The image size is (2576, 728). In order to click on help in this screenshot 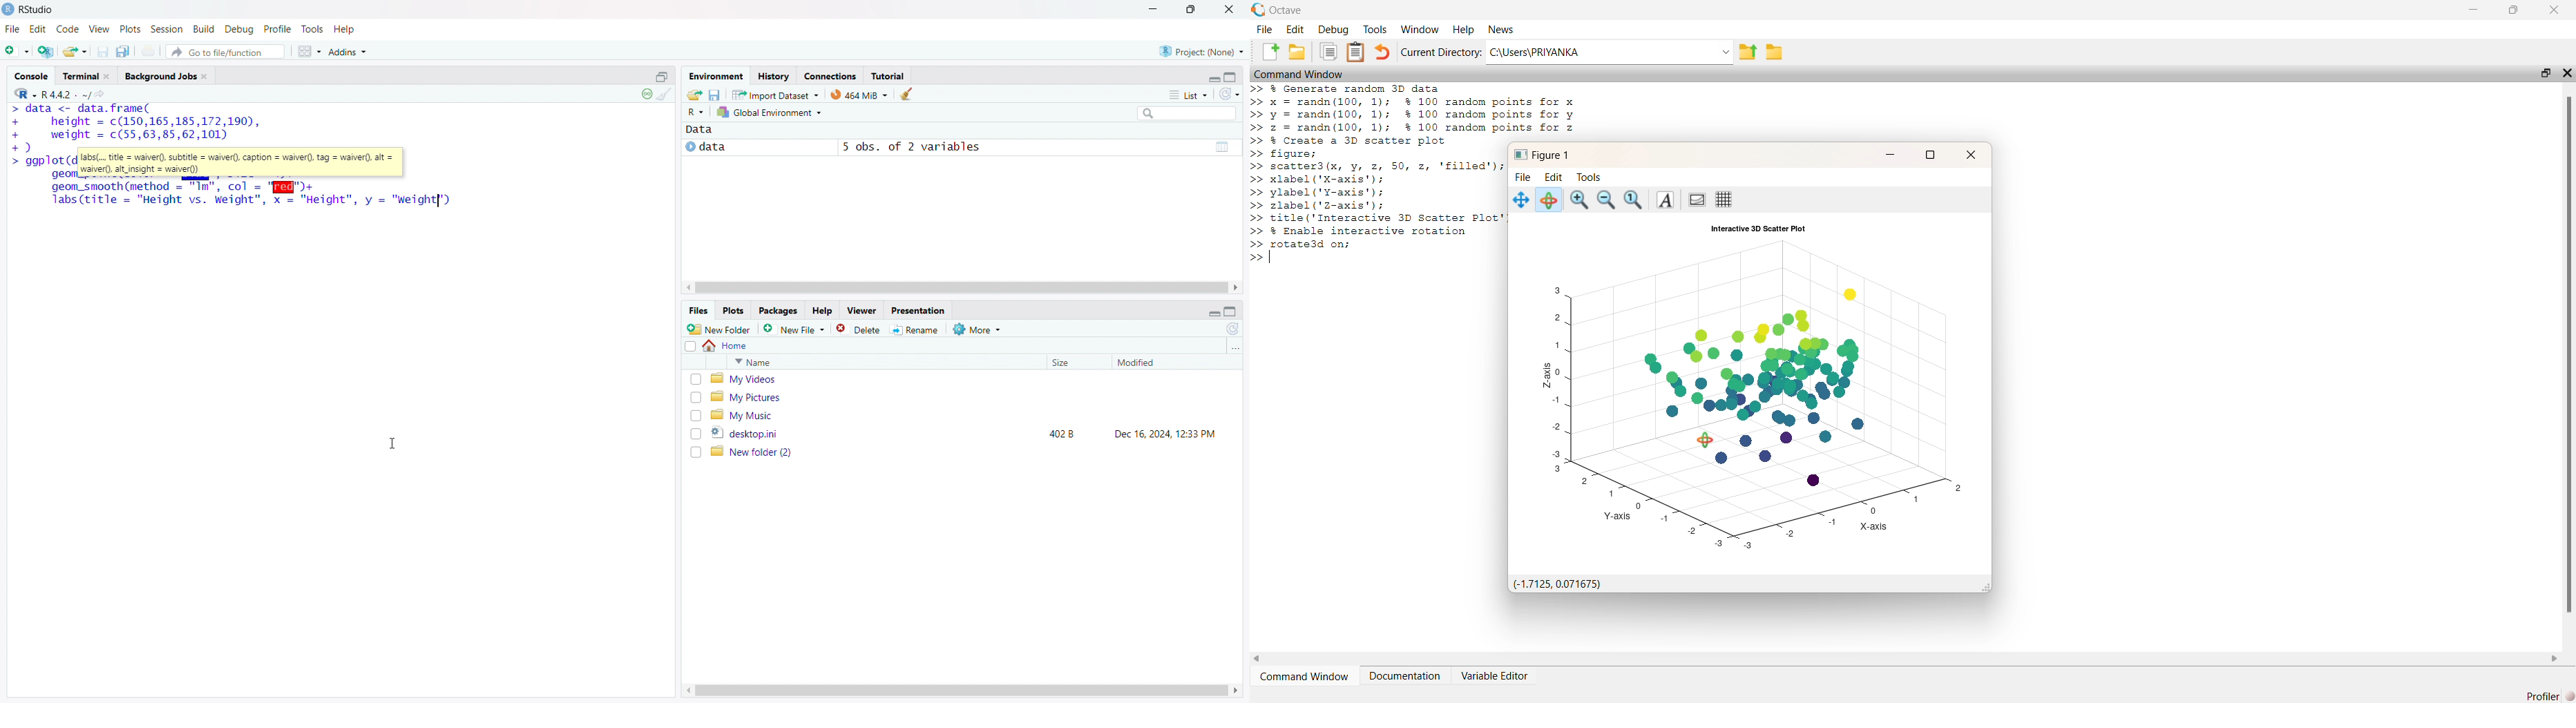, I will do `click(345, 29)`.